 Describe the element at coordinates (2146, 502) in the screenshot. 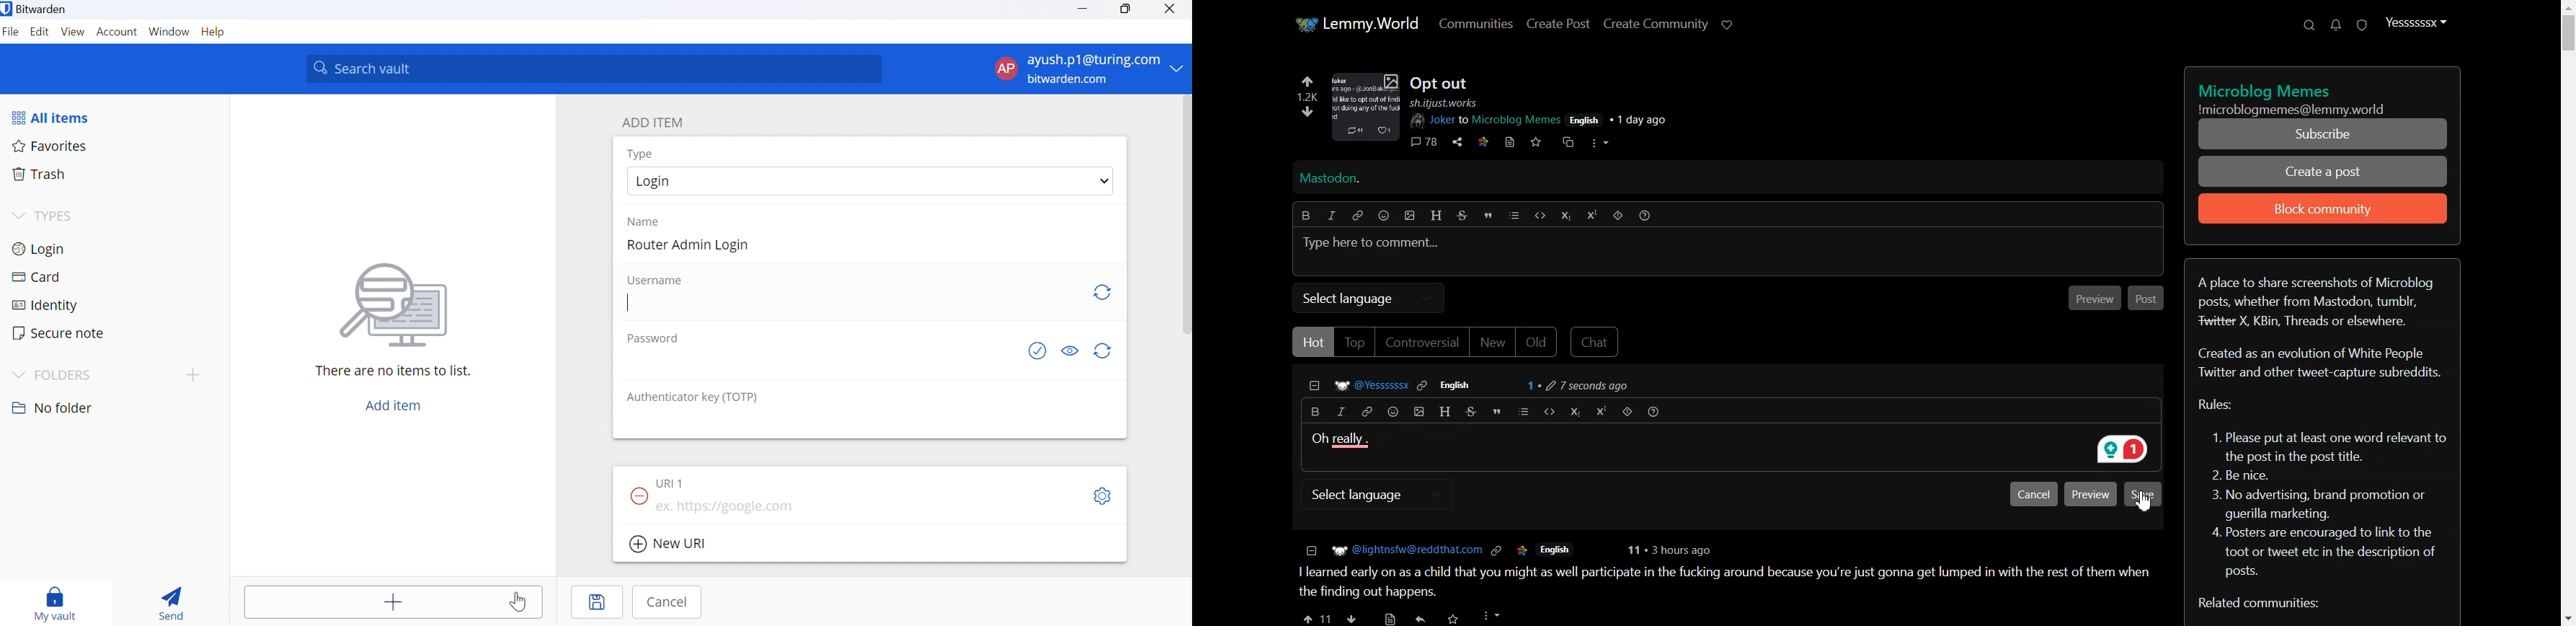

I see `Cursor` at that location.